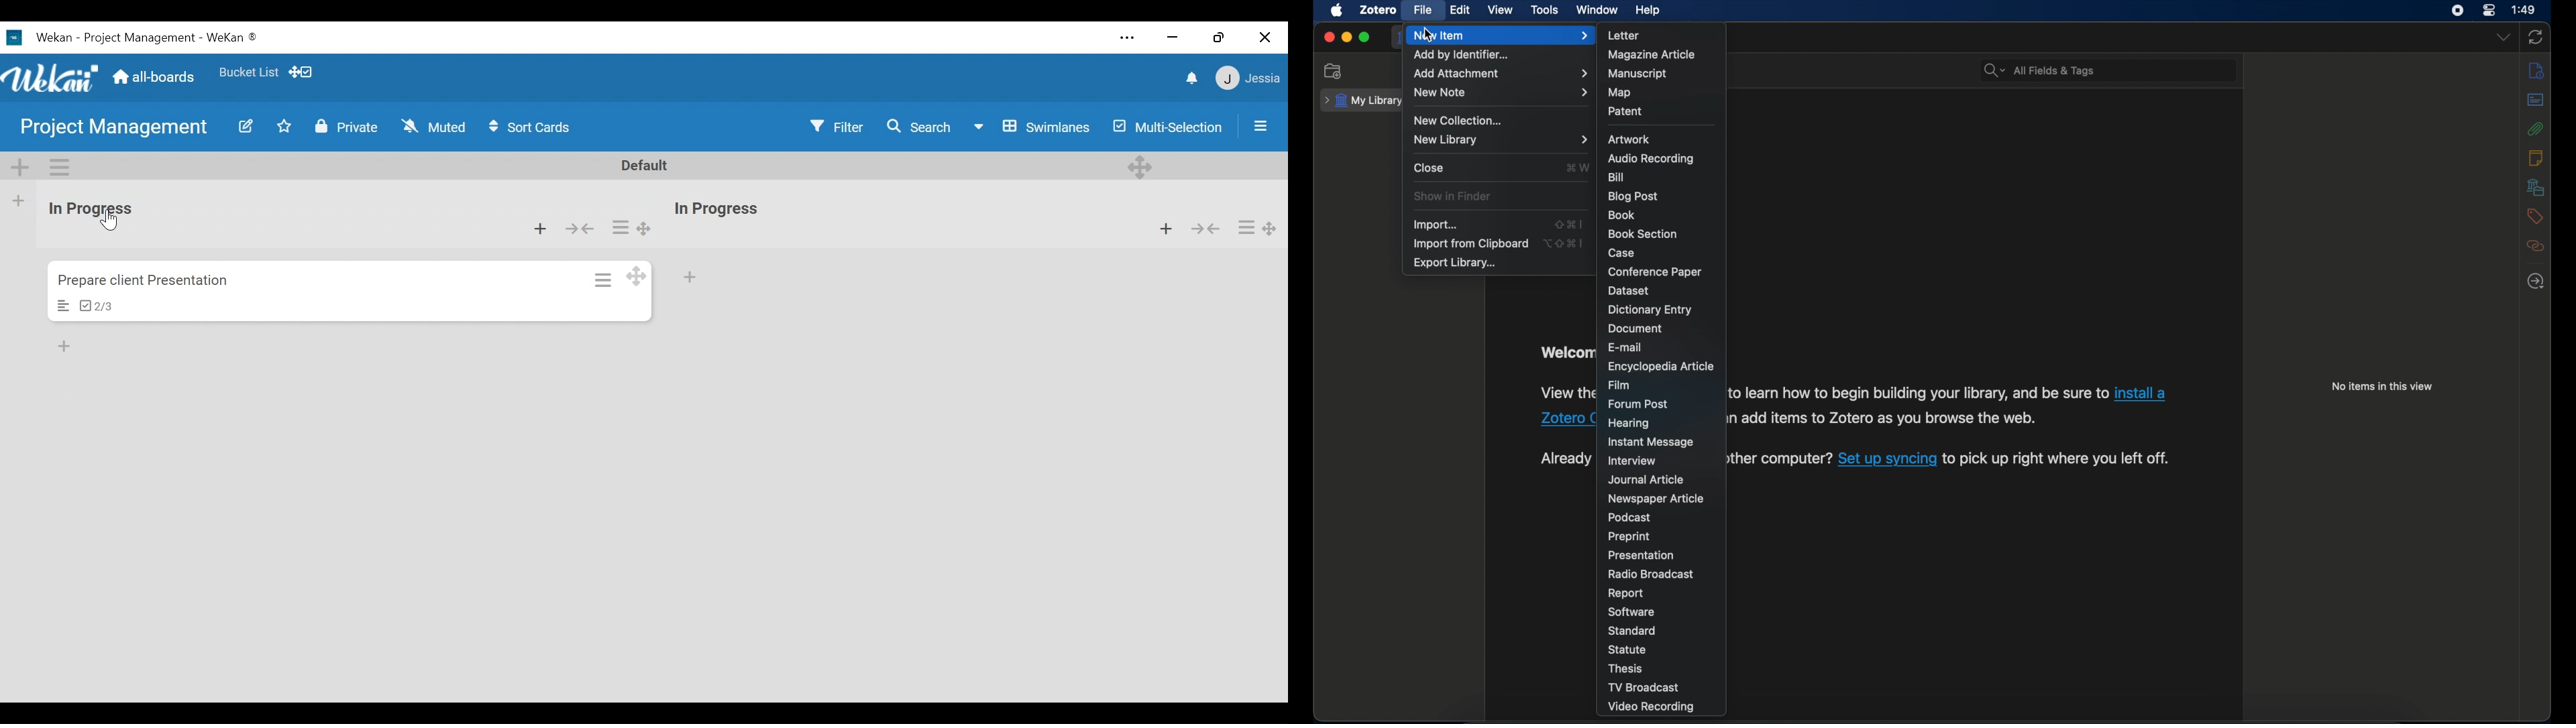 This screenshot has width=2576, height=728. What do you see at coordinates (1647, 481) in the screenshot?
I see `journal article` at bounding box center [1647, 481].